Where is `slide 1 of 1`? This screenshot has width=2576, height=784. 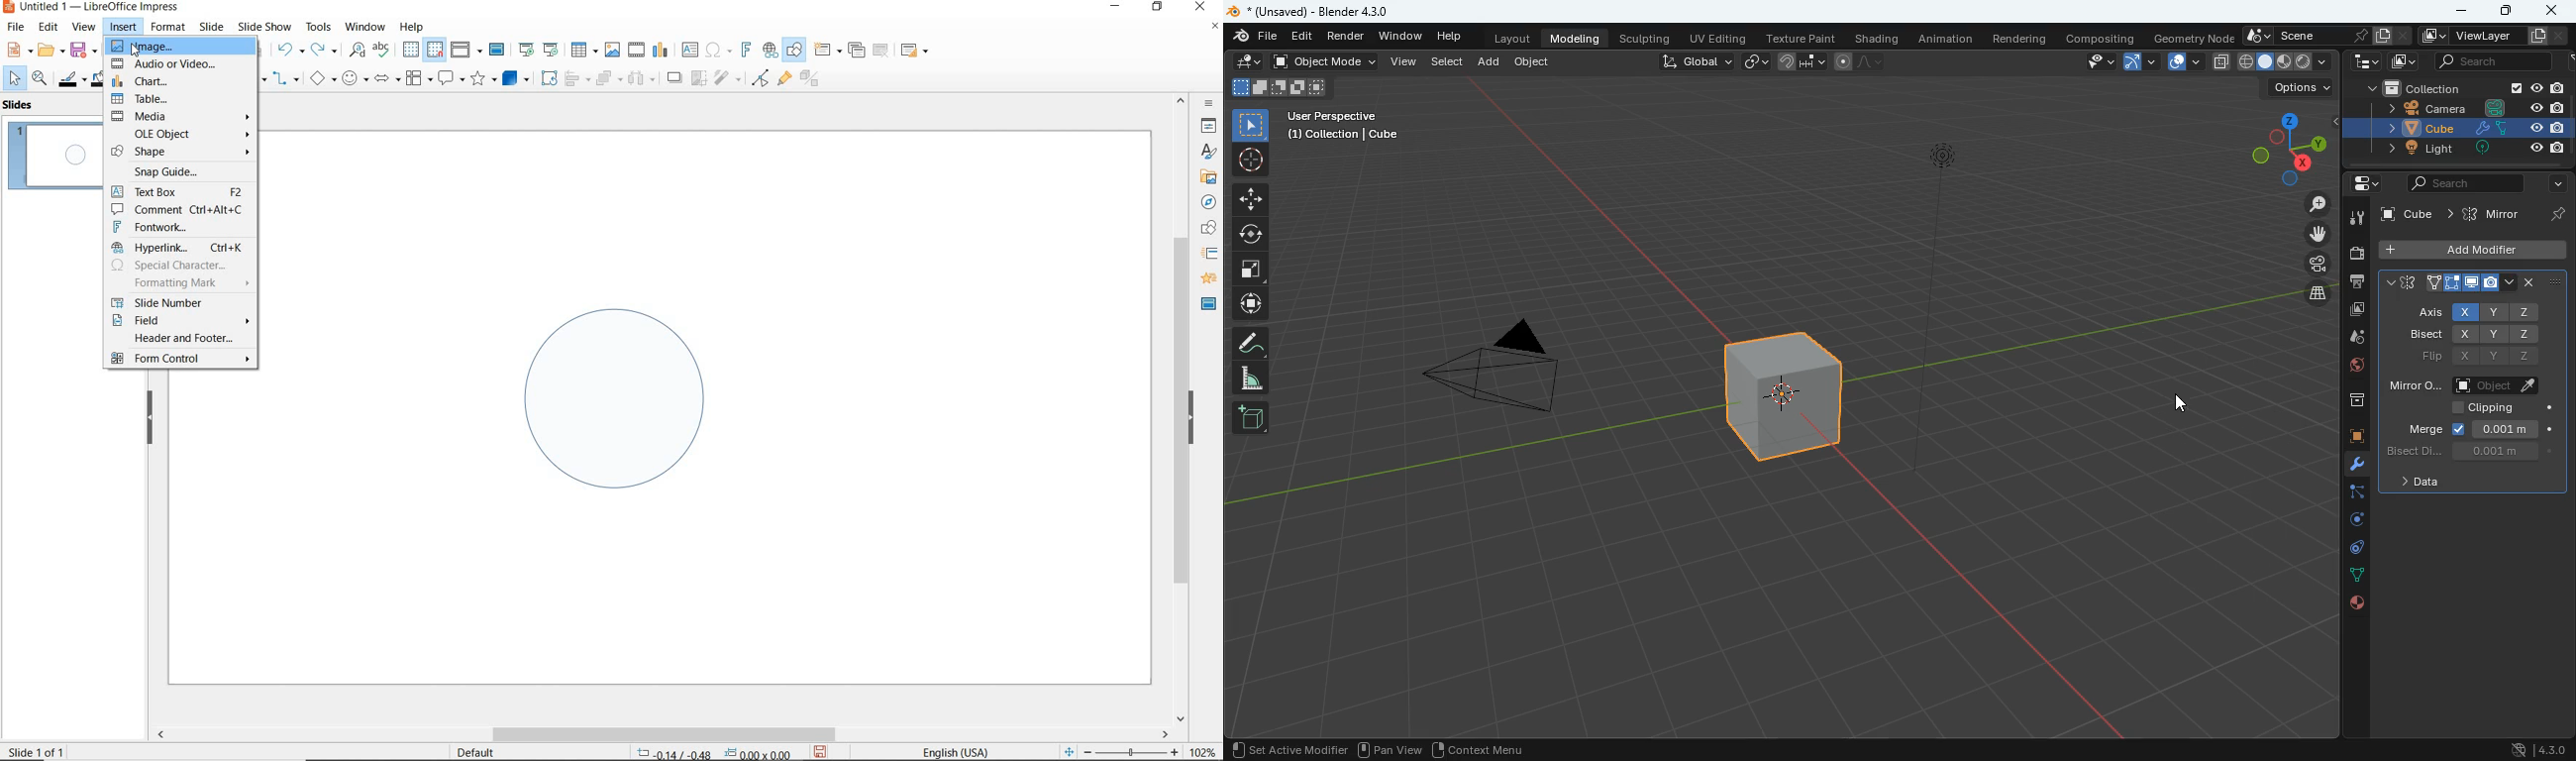
slide 1 of 1 is located at coordinates (43, 749).